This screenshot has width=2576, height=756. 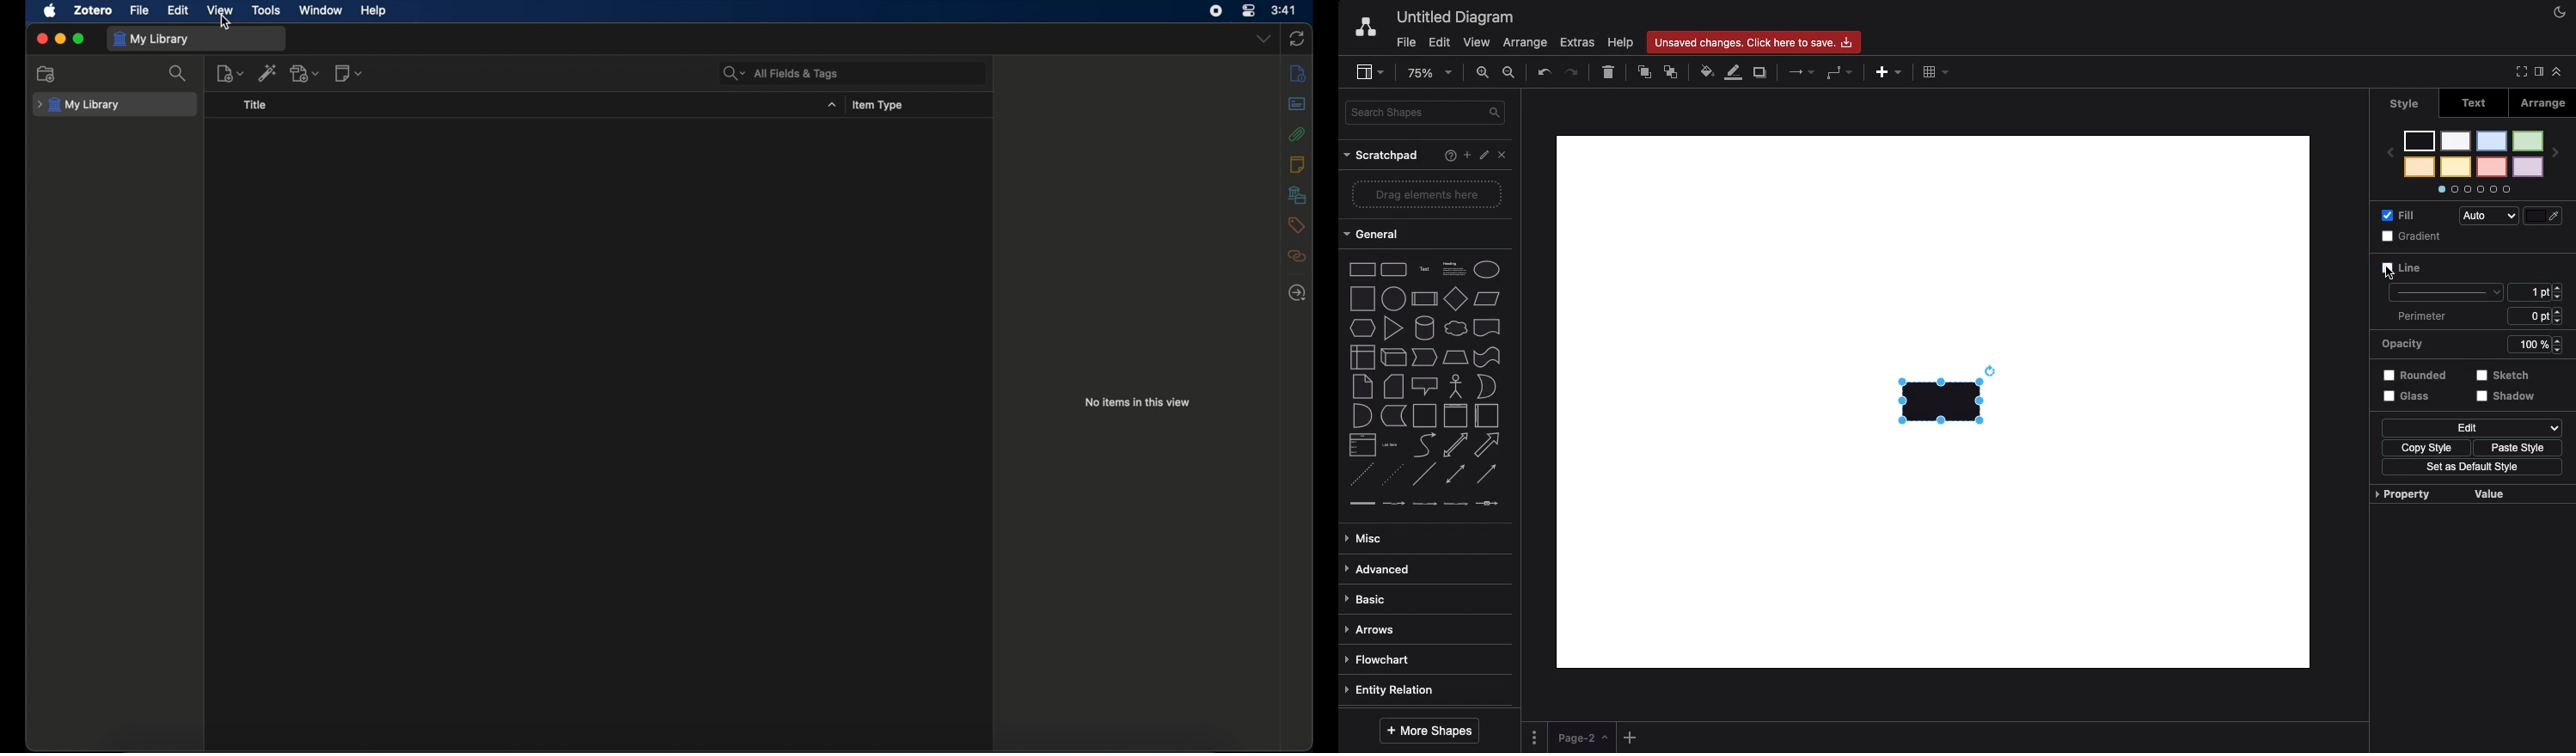 What do you see at coordinates (2444, 290) in the screenshot?
I see `line` at bounding box center [2444, 290].